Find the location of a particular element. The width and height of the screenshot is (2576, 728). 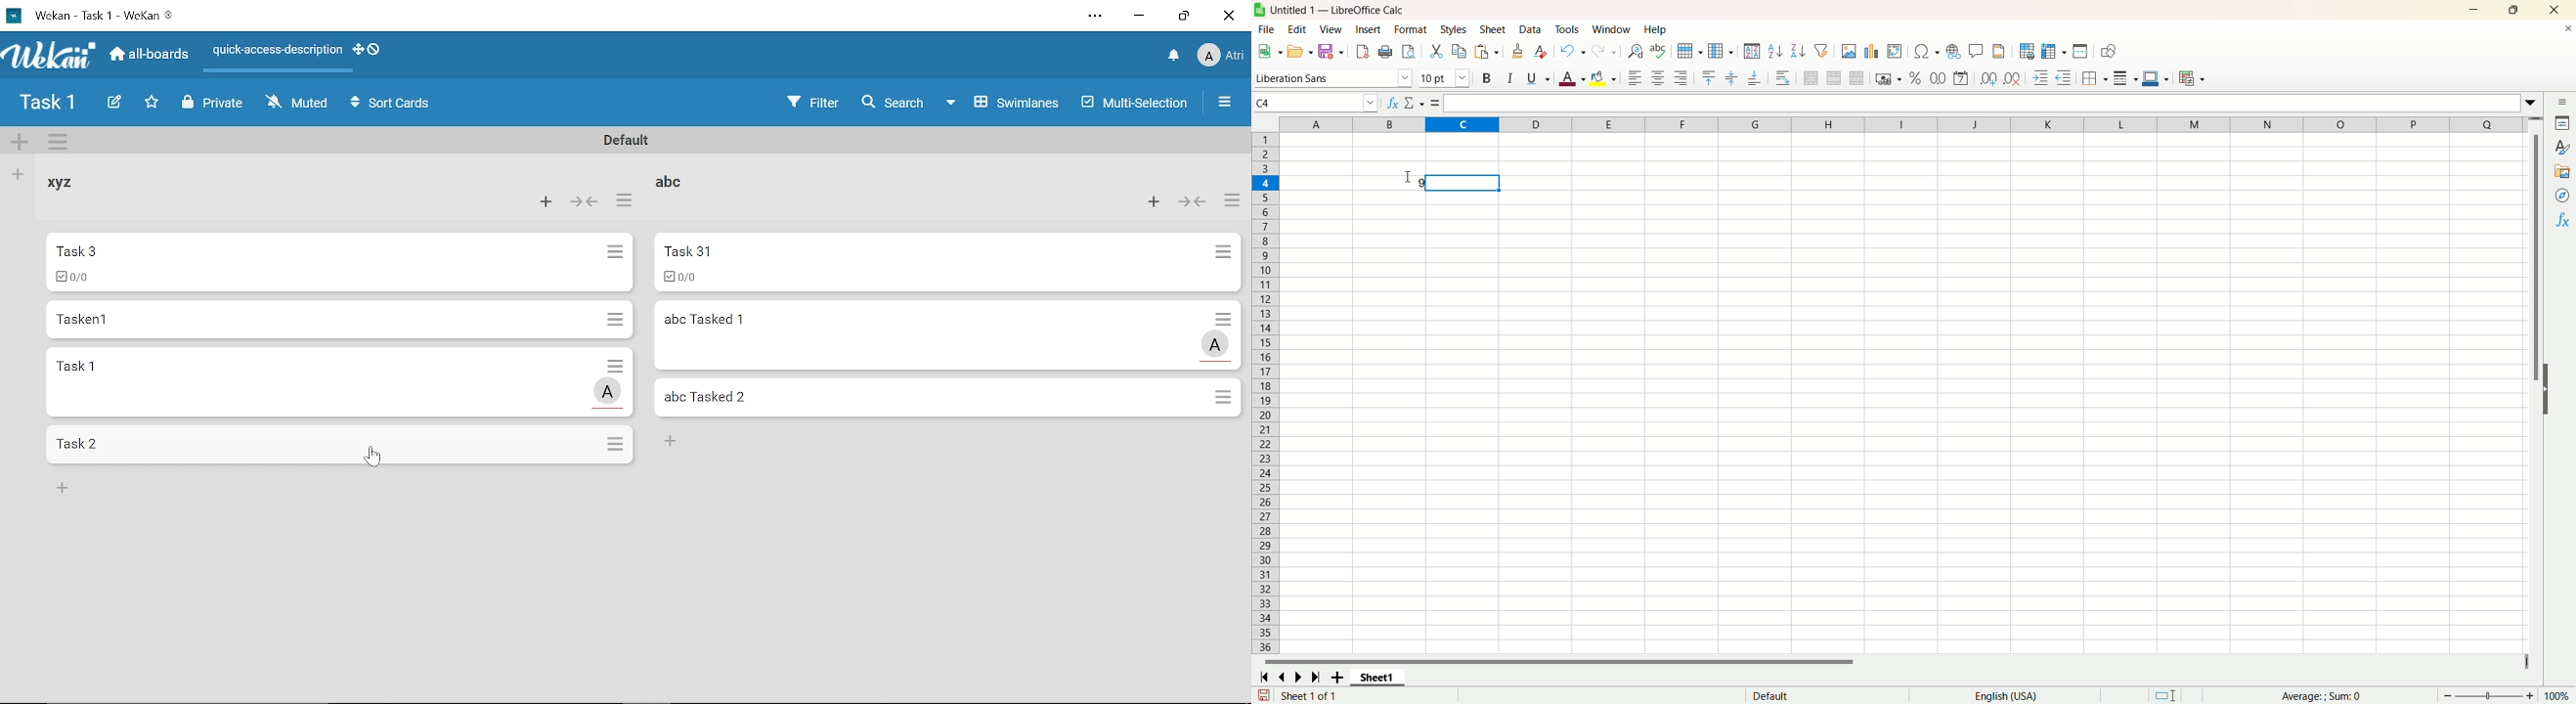

border color is located at coordinates (2155, 80).